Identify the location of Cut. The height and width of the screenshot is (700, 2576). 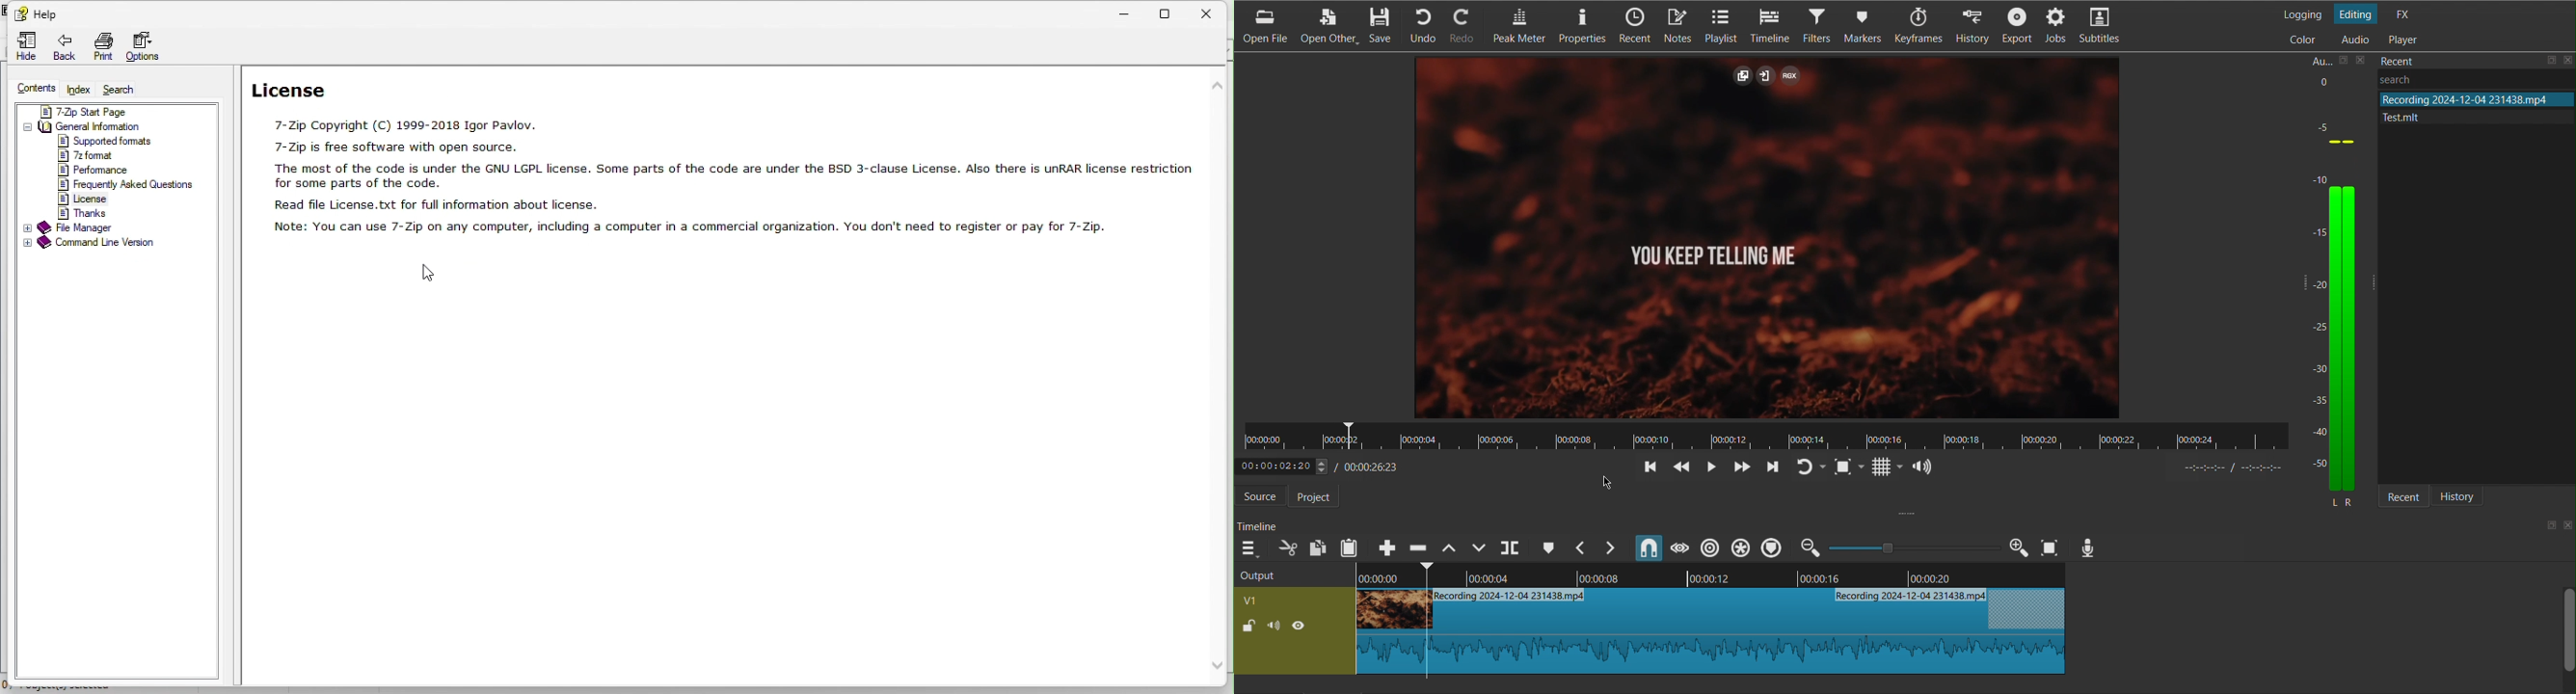
(1424, 623).